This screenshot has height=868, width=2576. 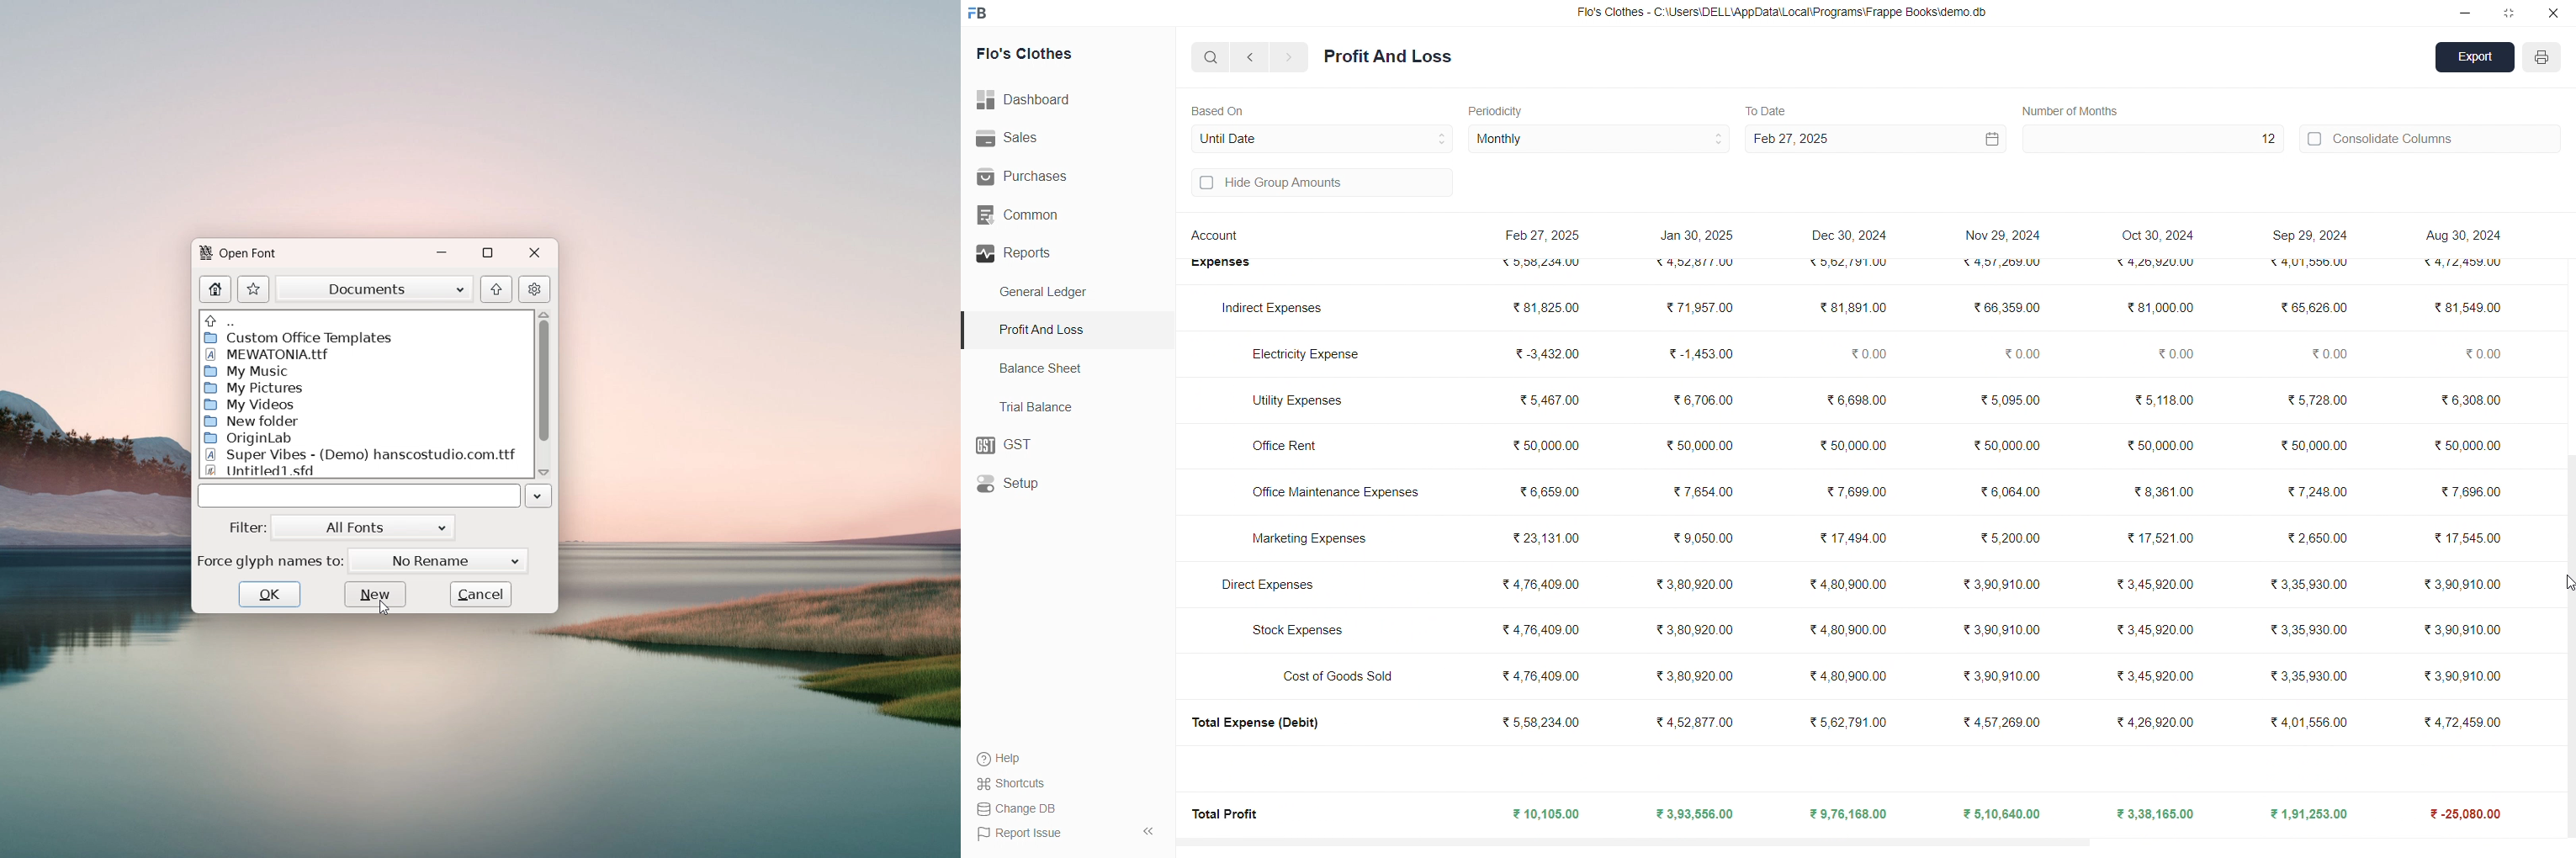 I want to click on PRINT, so click(x=2542, y=60).